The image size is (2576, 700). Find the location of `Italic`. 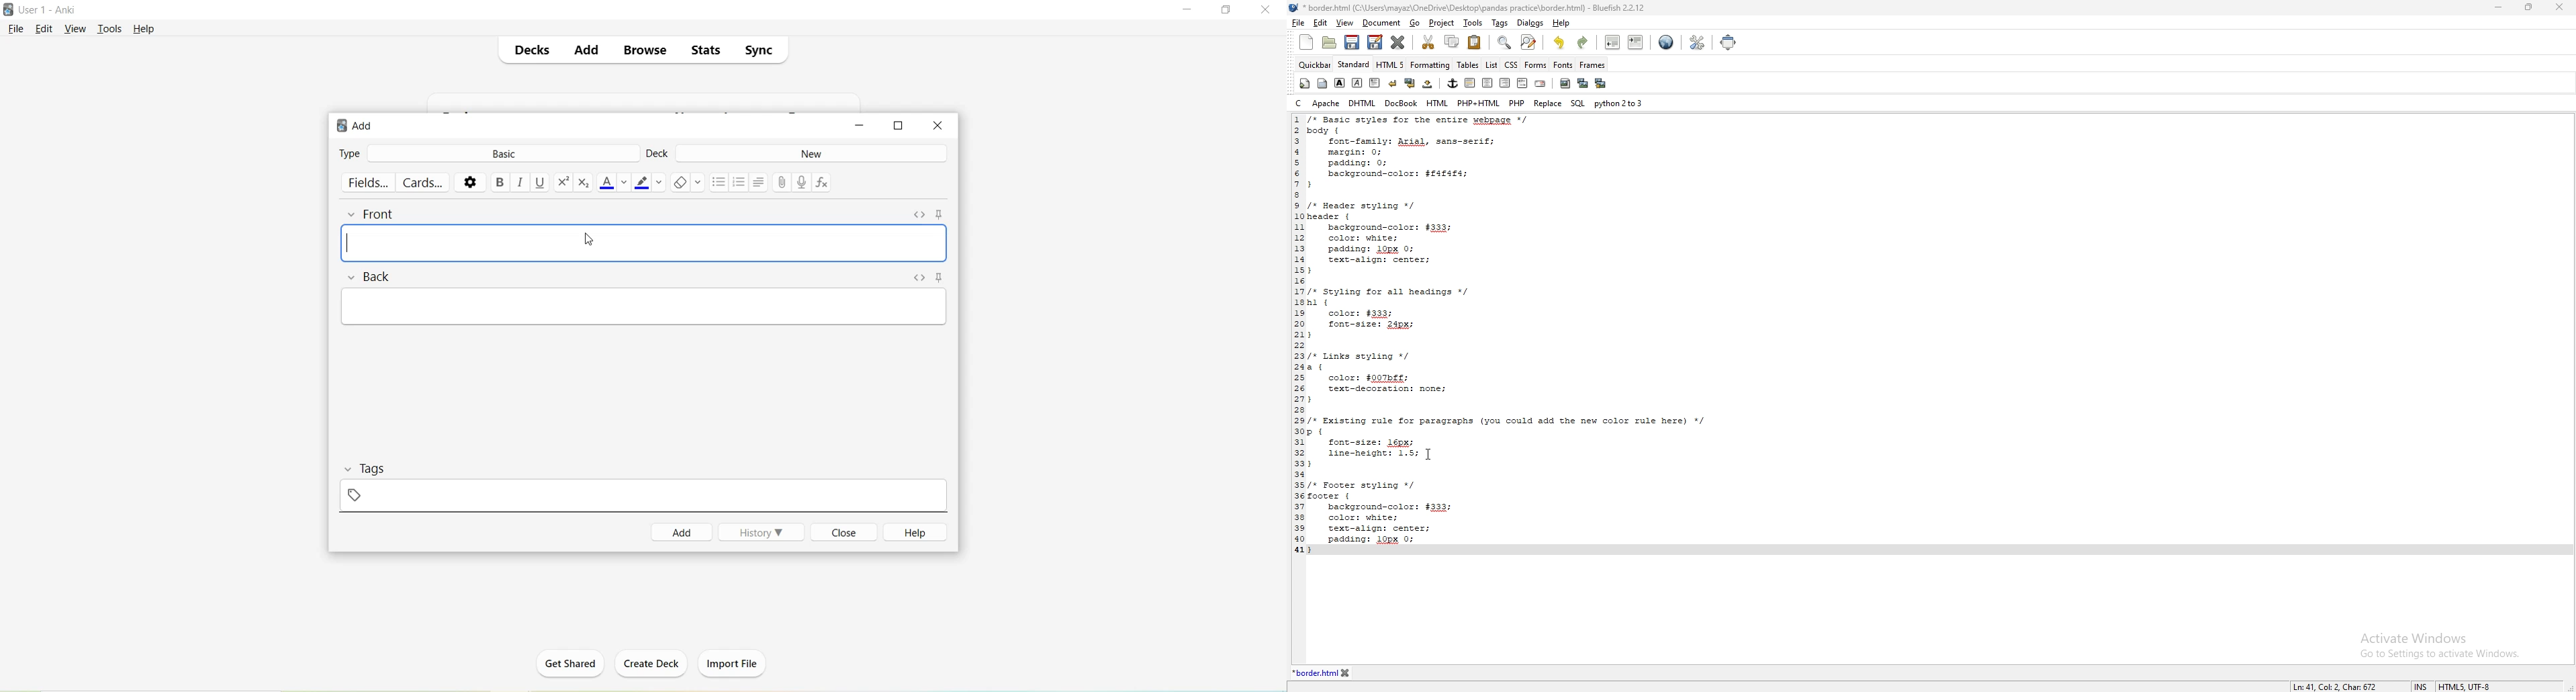

Italic is located at coordinates (521, 182).